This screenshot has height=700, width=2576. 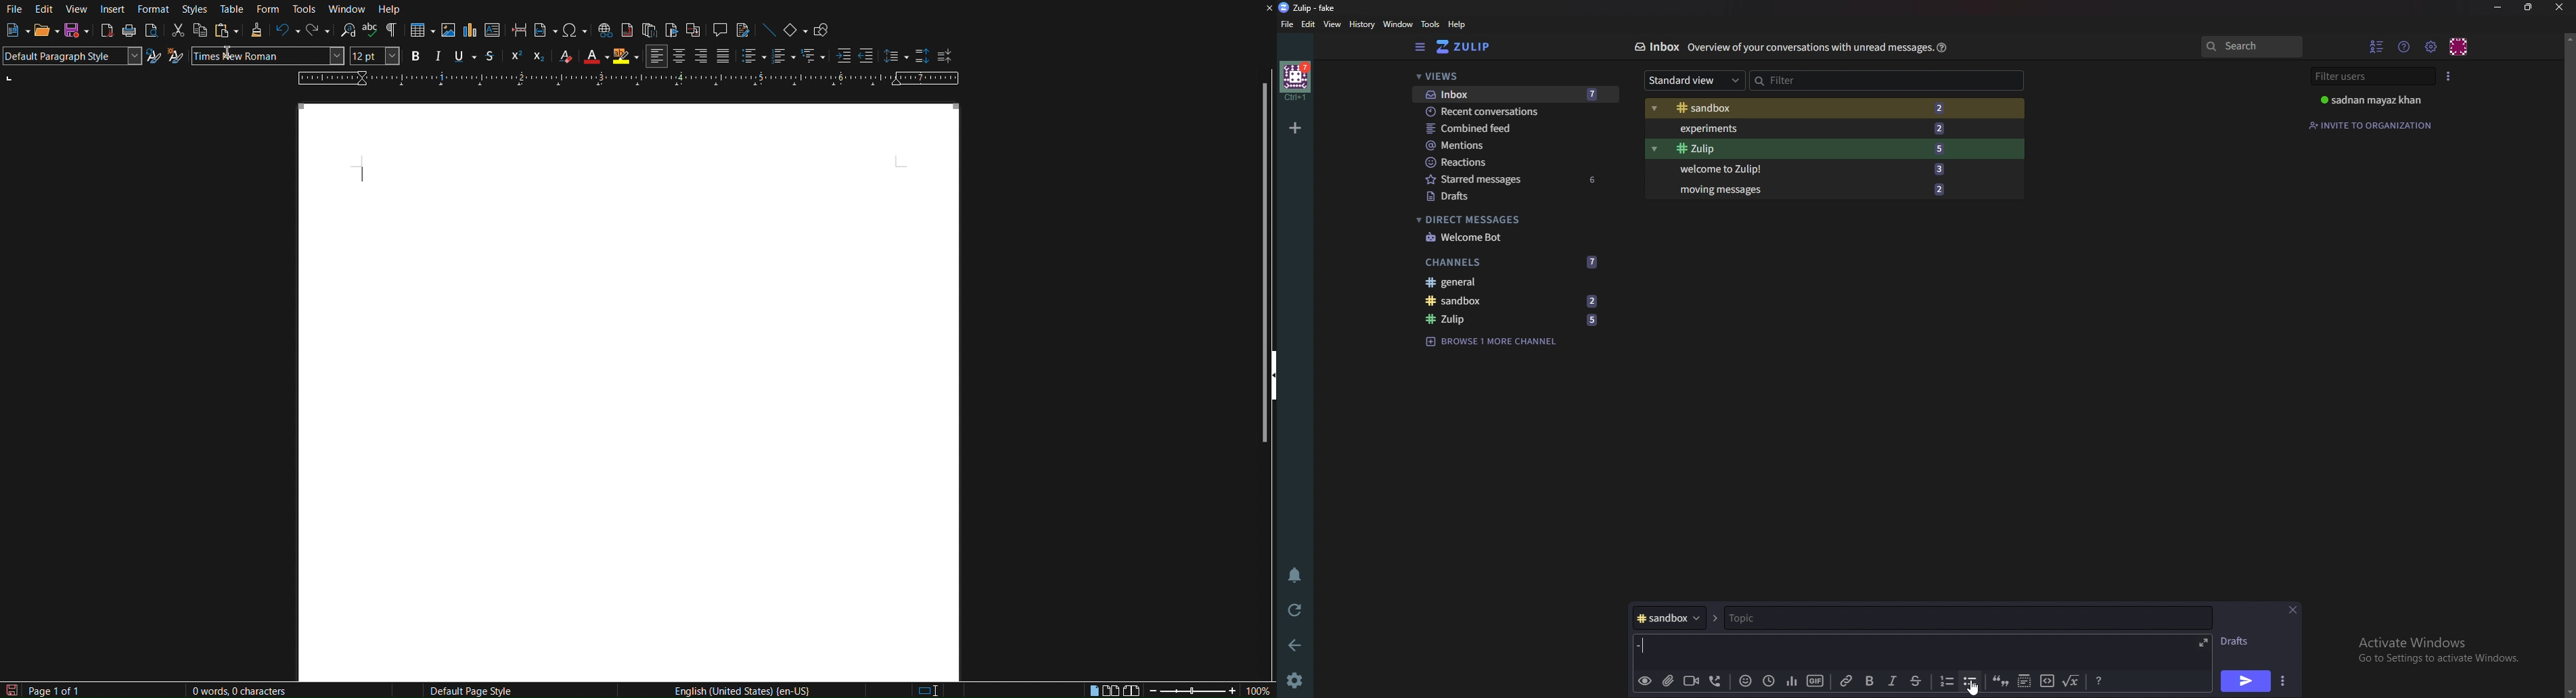 What do you see at coordinates (2377, 46) in the screenshot?
I see `Hide user list` at bounding box center [2377, 46].